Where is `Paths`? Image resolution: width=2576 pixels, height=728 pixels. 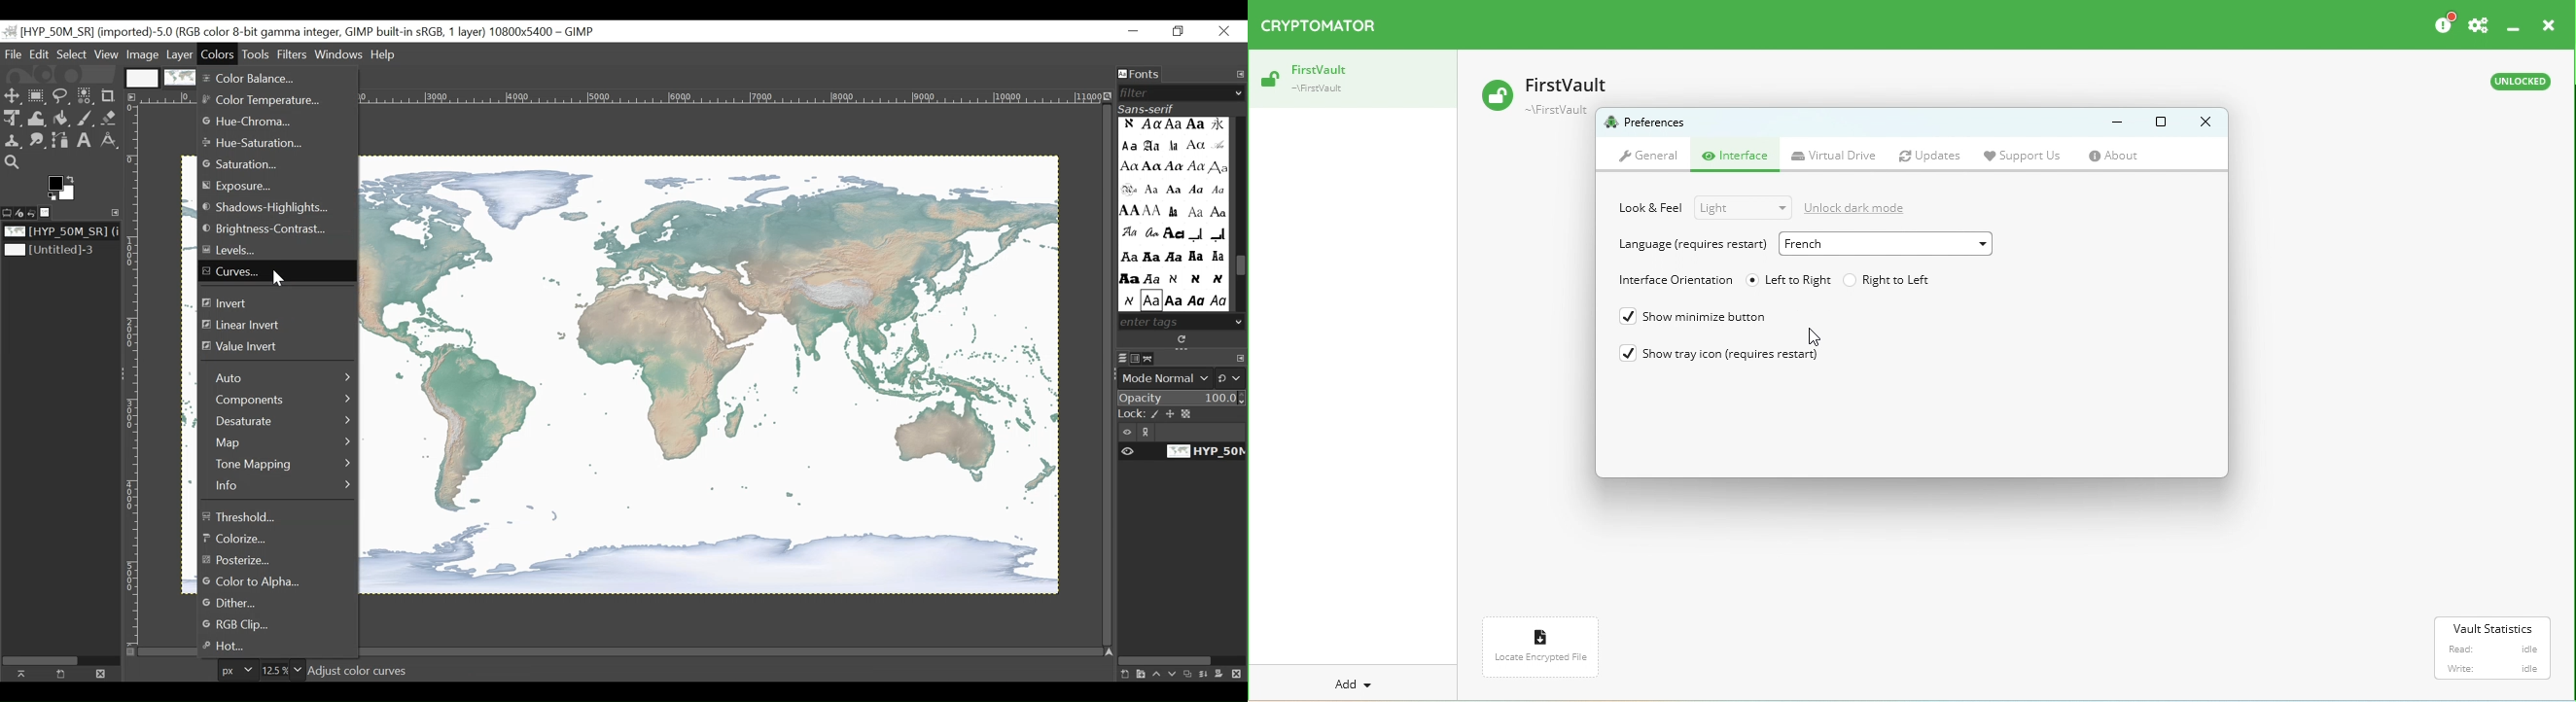
Paths is located at coordinates (1153, 358).